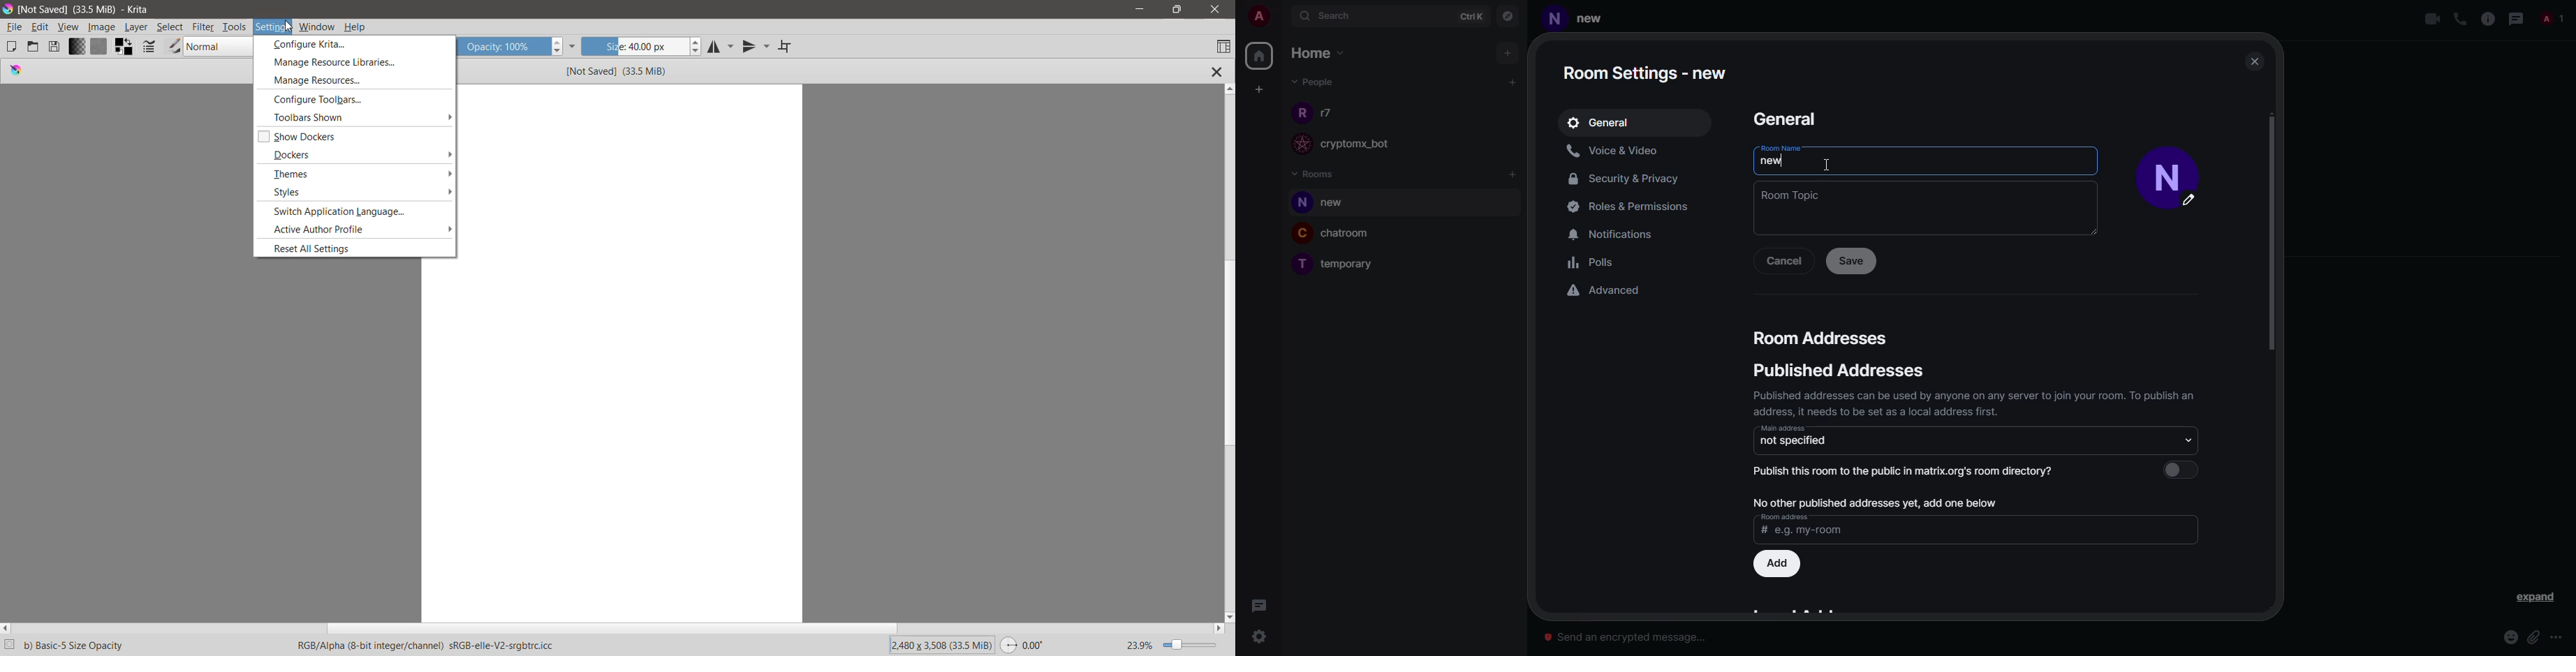 The image size is (2576, 672). I want to click on advanced, so click(1606, 290).